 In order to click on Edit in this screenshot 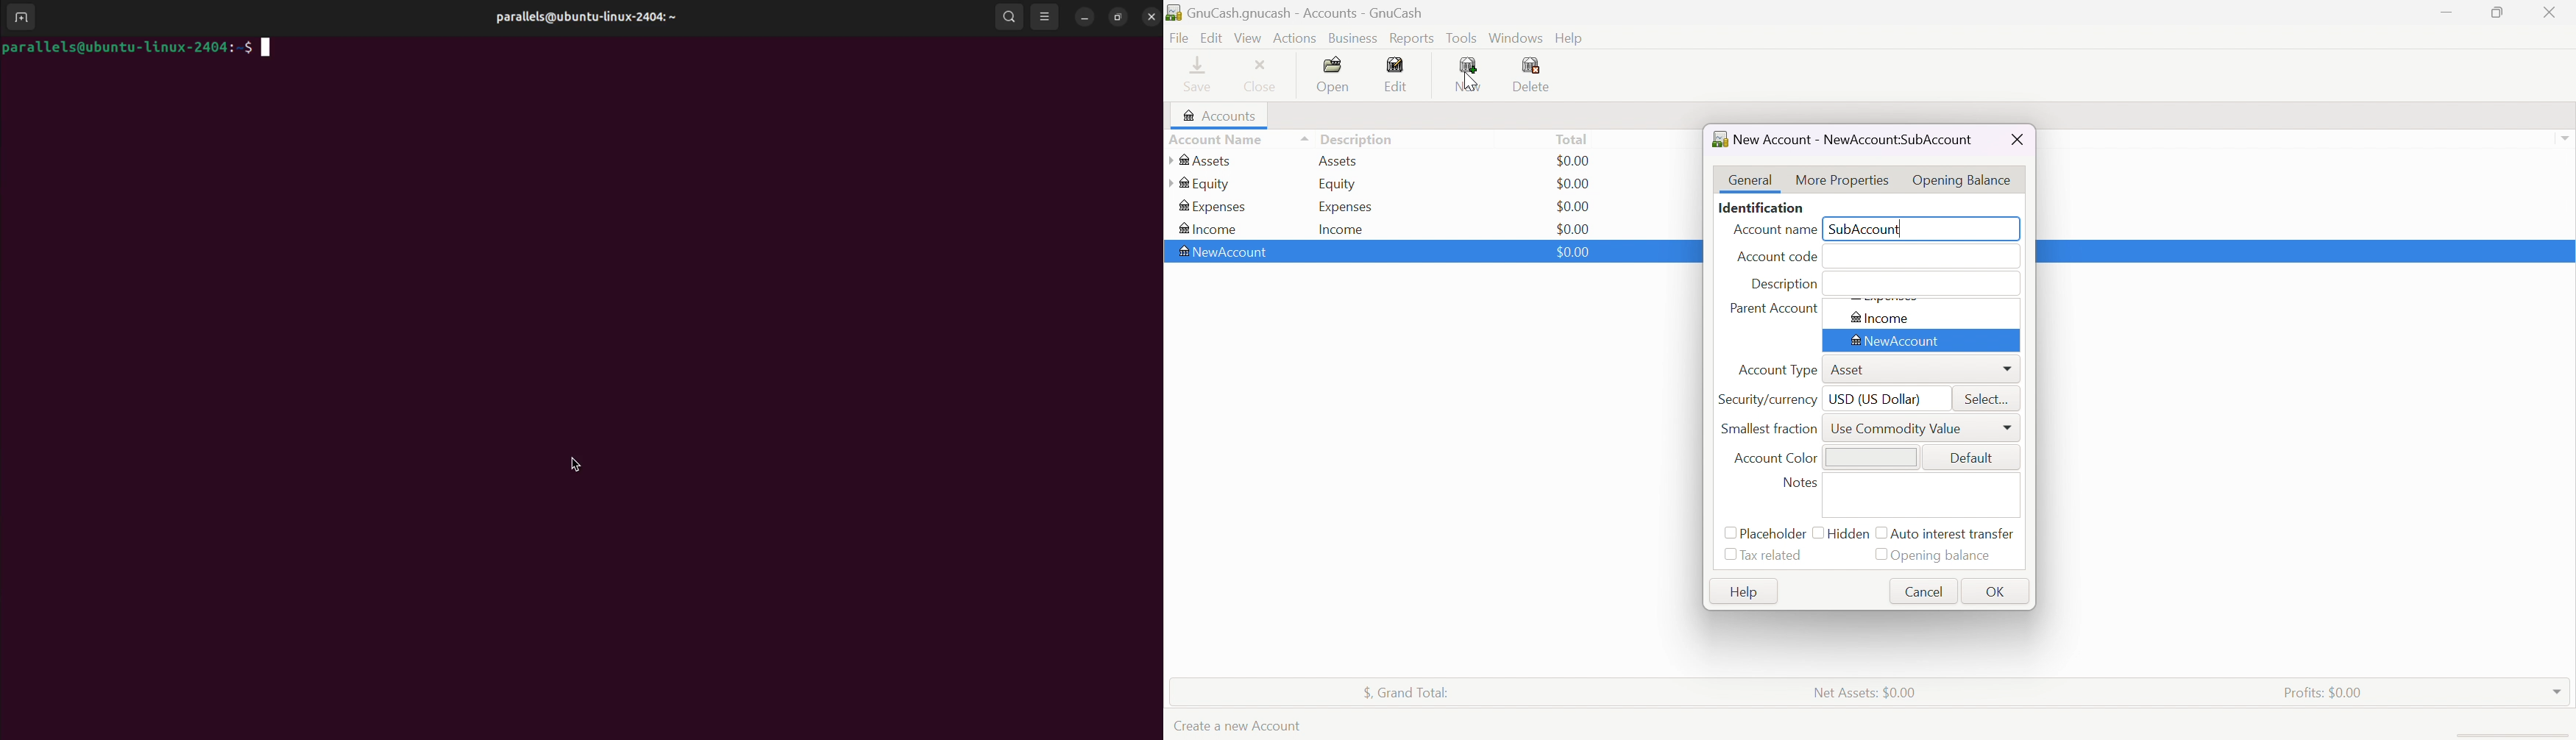, I will do `click(1396, 75)`.